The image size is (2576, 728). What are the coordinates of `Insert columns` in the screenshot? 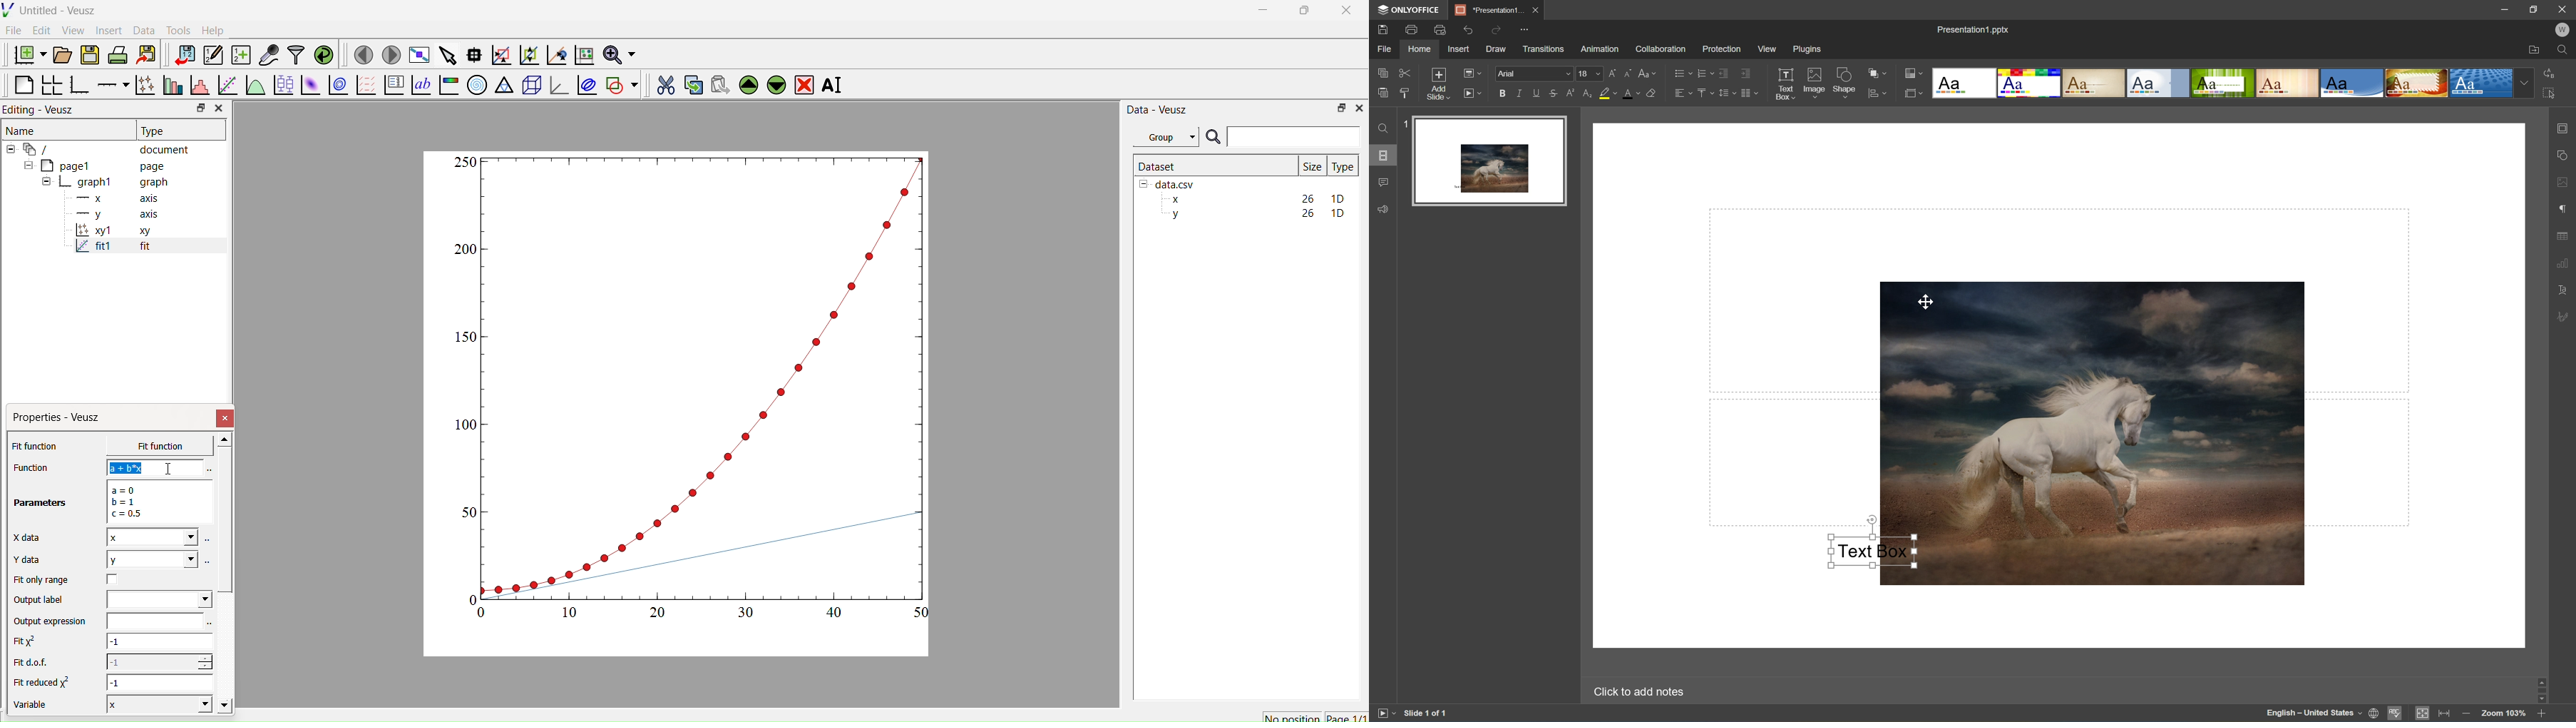 It's located at (1749, 92).